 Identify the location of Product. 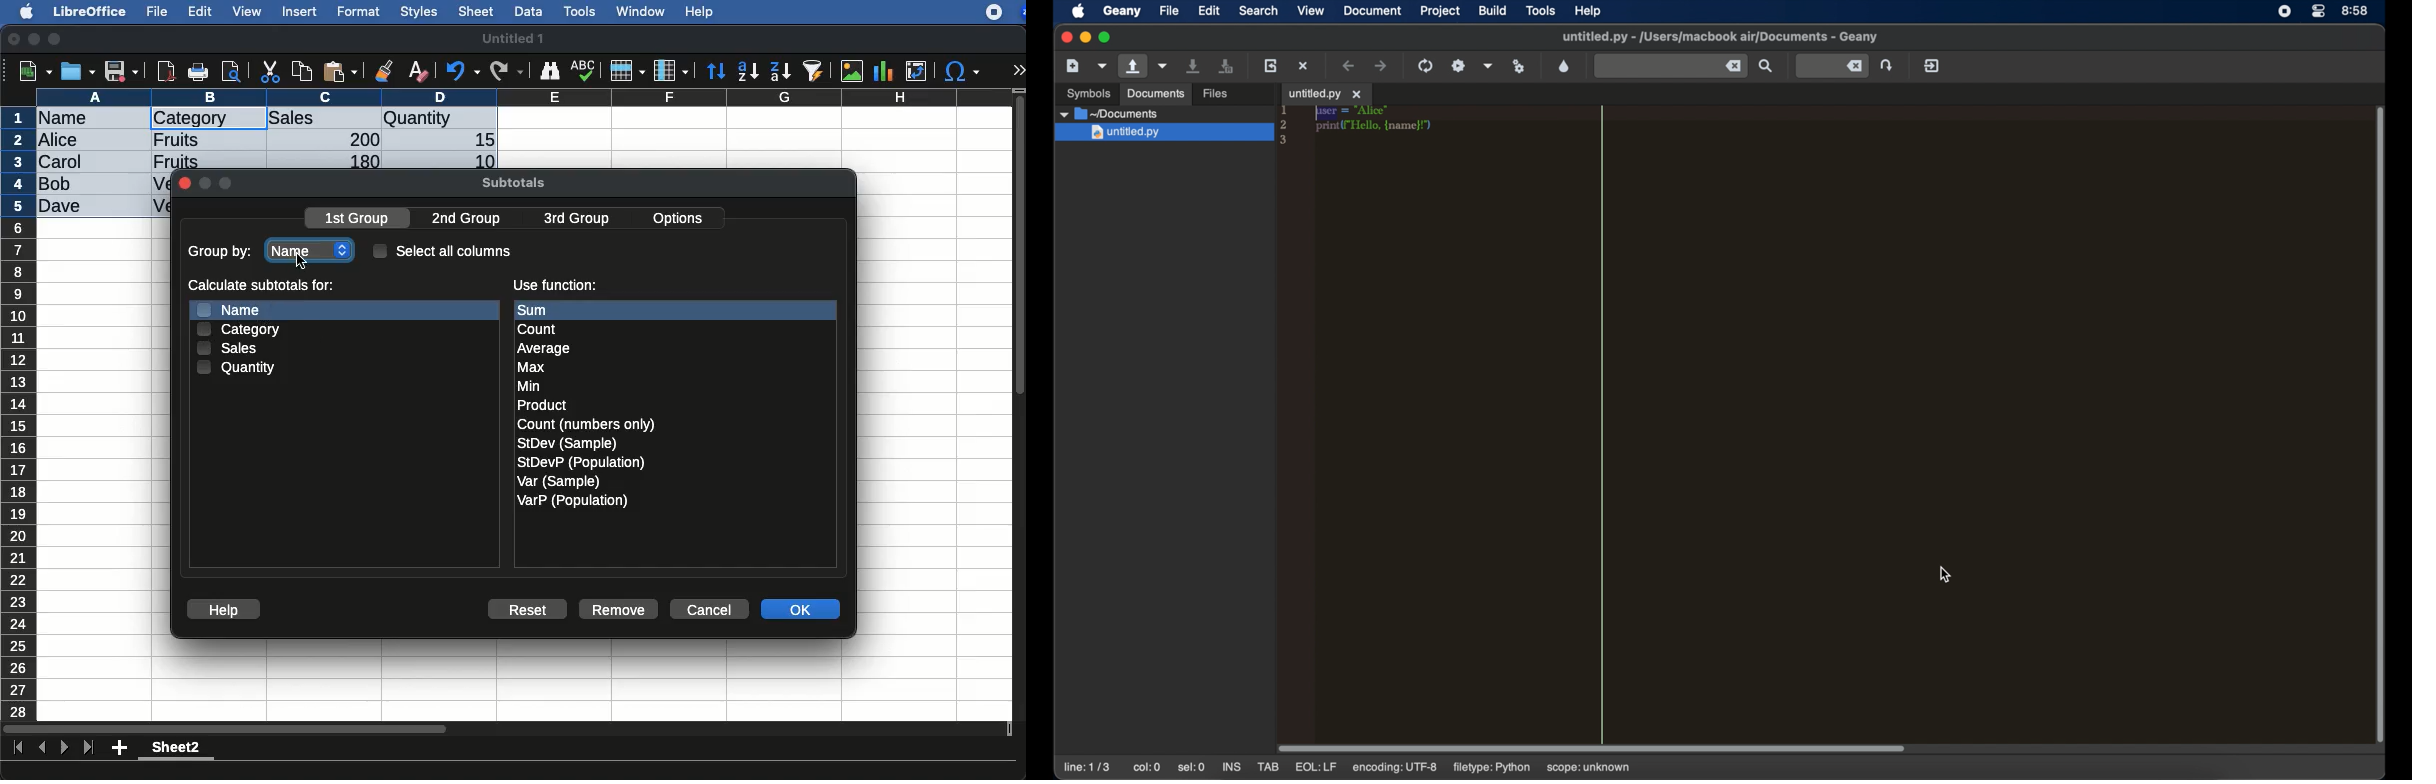
(541, 406).